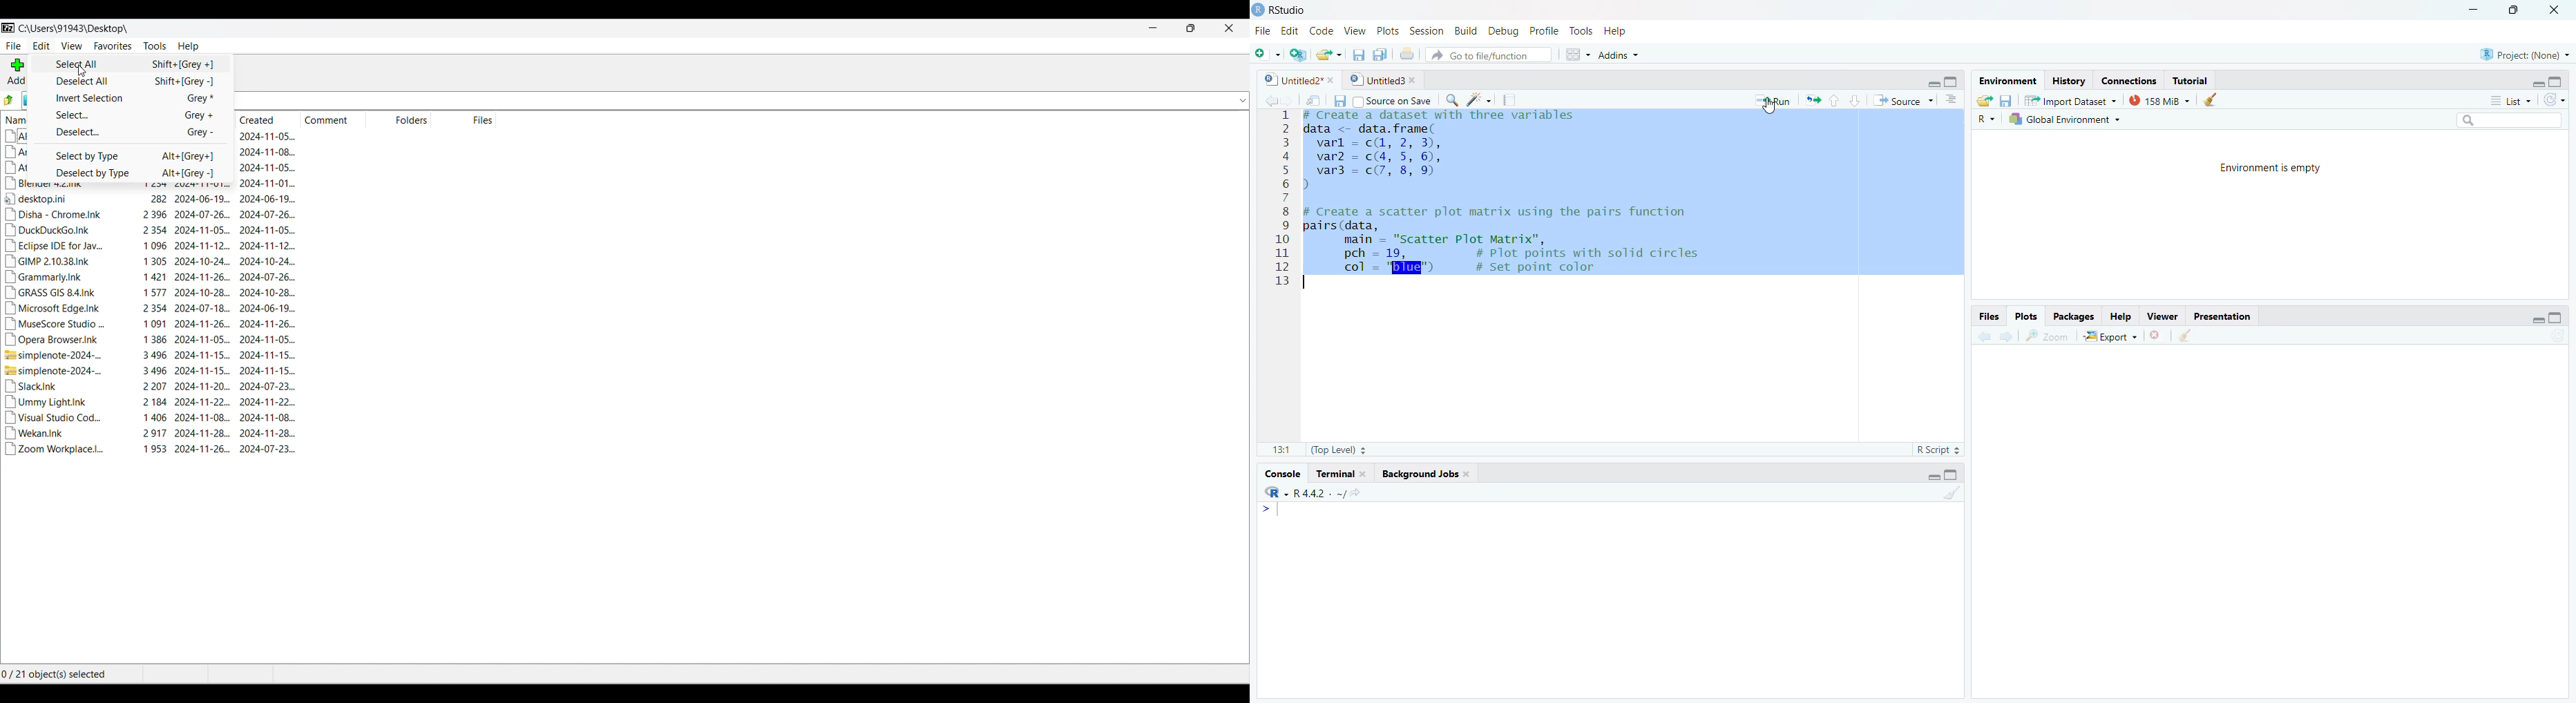 The width and height of the screenshot is (2576, 728). Describe the element at coordinates (1359, 52) in the screenshot. I see `Save current document` at that location.